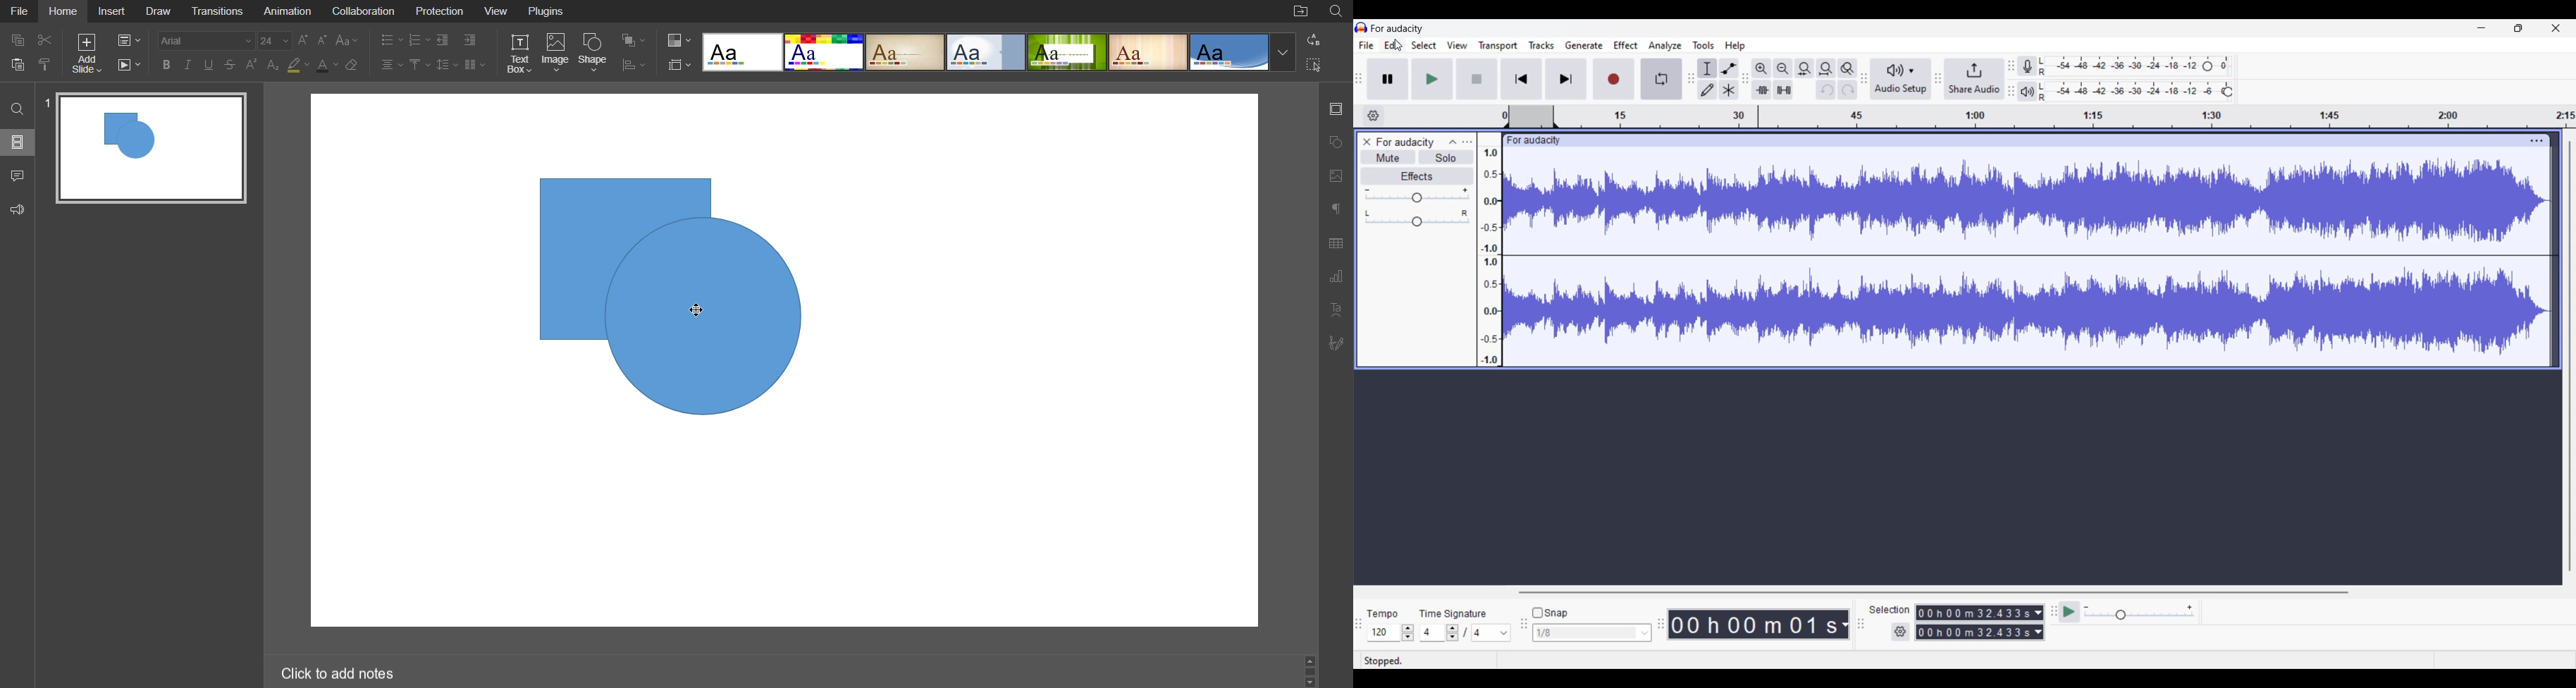 The height and width of the screenshot is (700, 2576). What do you see at coordinates (130, 38) in the screenshot?
I see `Slide Settings` at bounding box center [130, 38].